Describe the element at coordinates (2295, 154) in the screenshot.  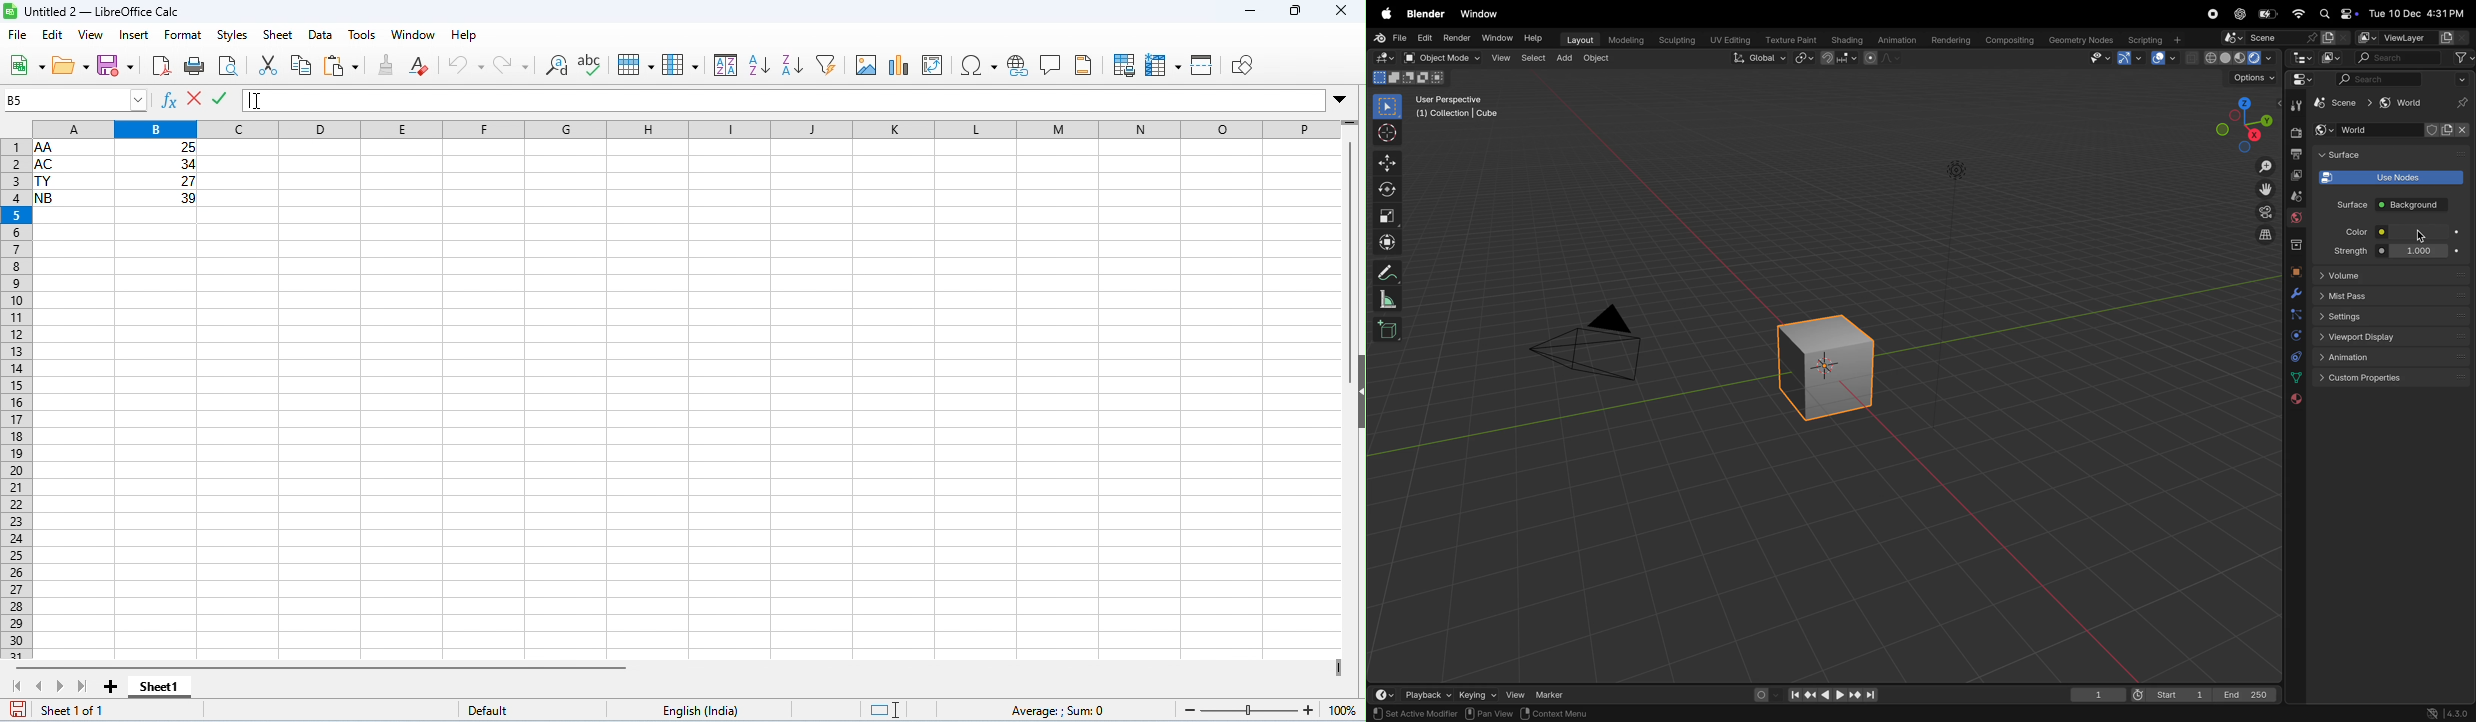
I see `` at that location.